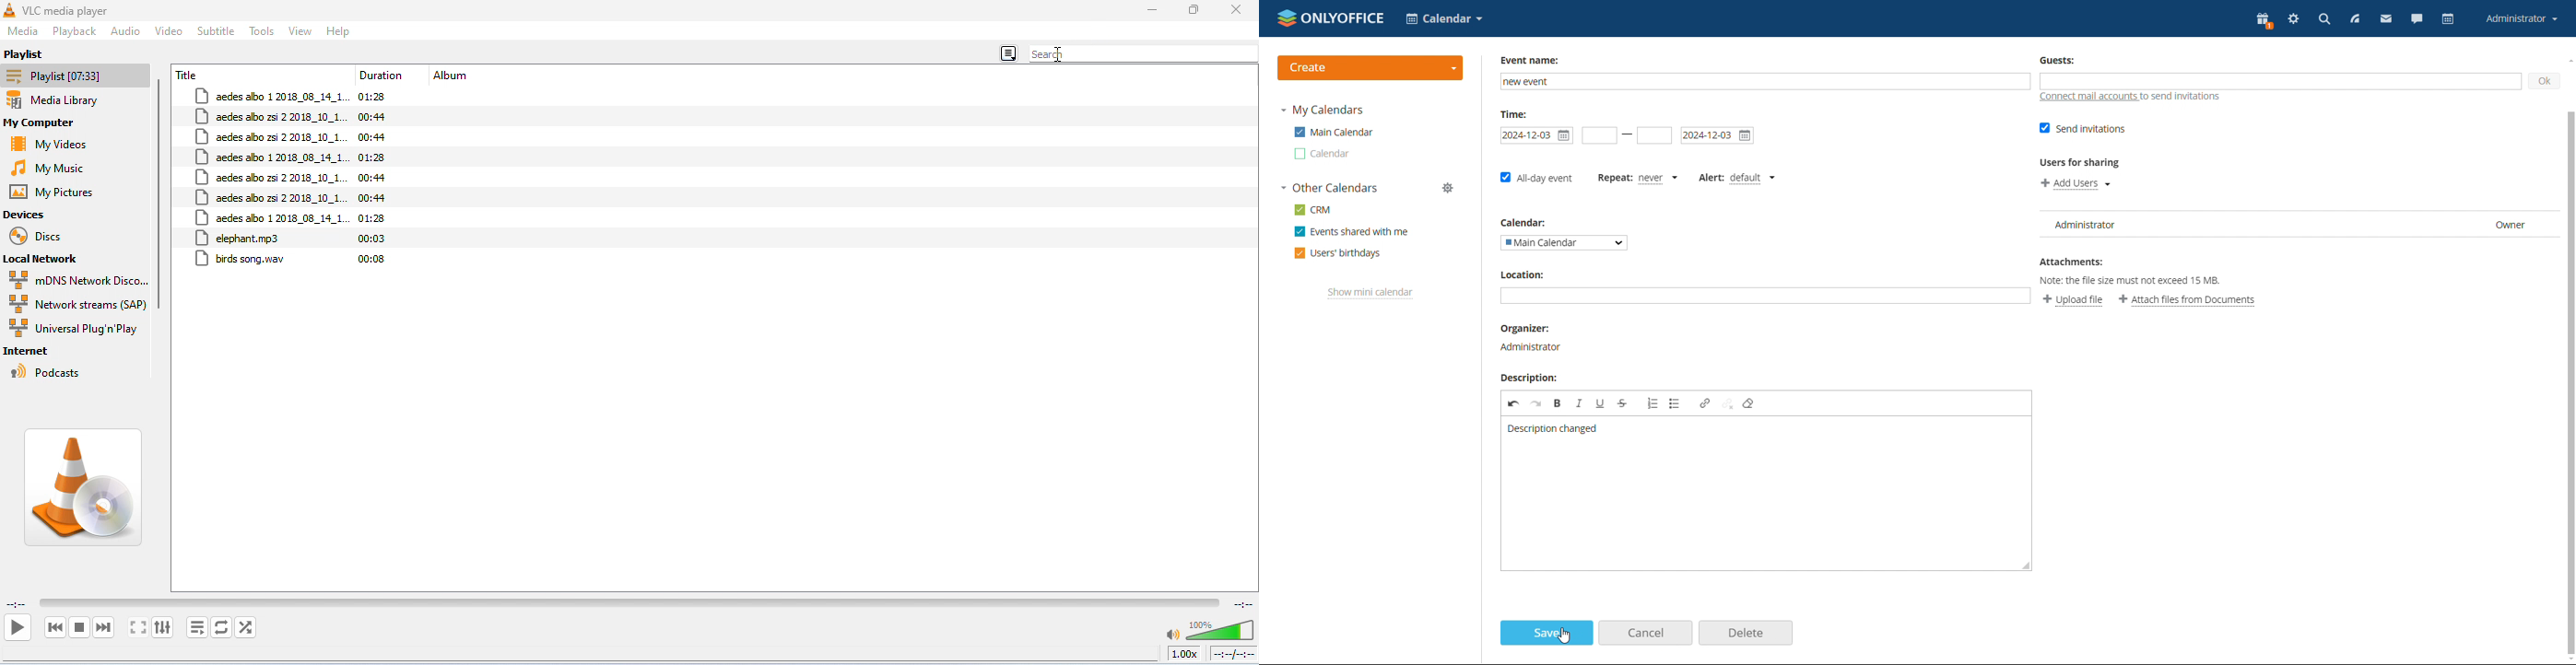 The width and height of the screenshot is (2576, 672). What do you see at coordinates (48, 372) in the screenshot?
I see `podcasts` at bounding box center [48, 372].